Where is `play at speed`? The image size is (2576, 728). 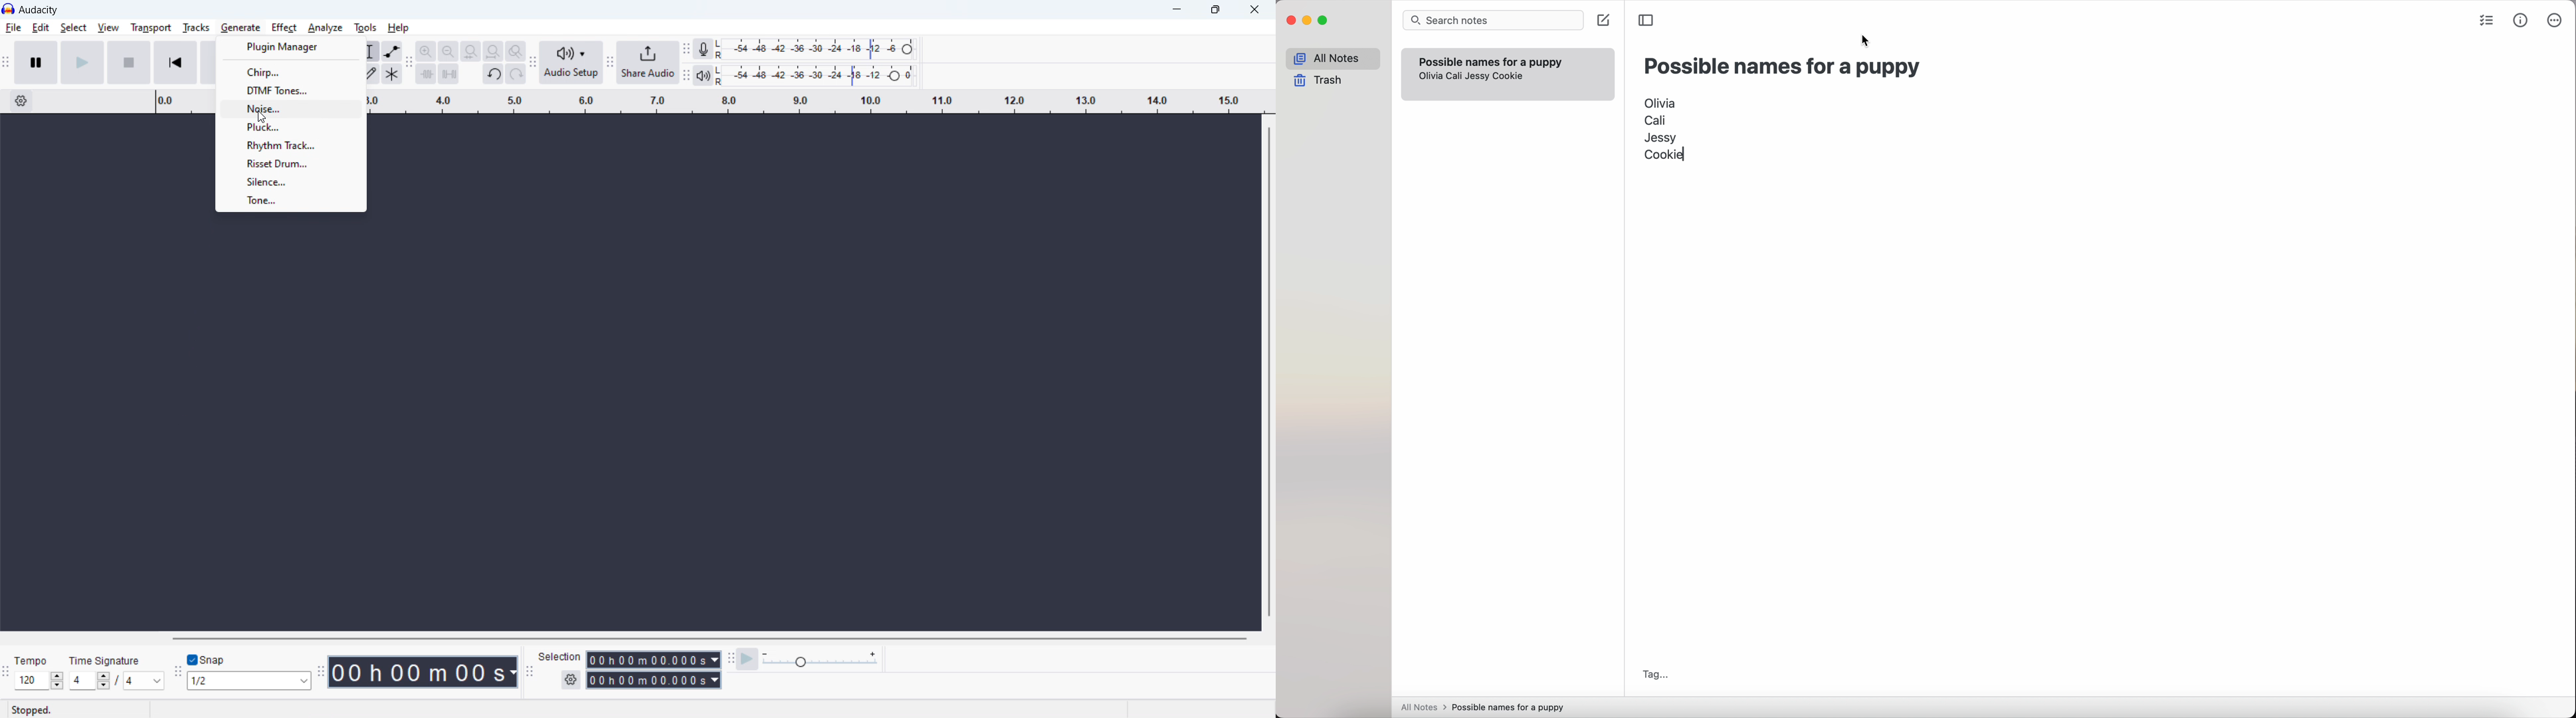
play at speed is located at coordinates (747, 659).